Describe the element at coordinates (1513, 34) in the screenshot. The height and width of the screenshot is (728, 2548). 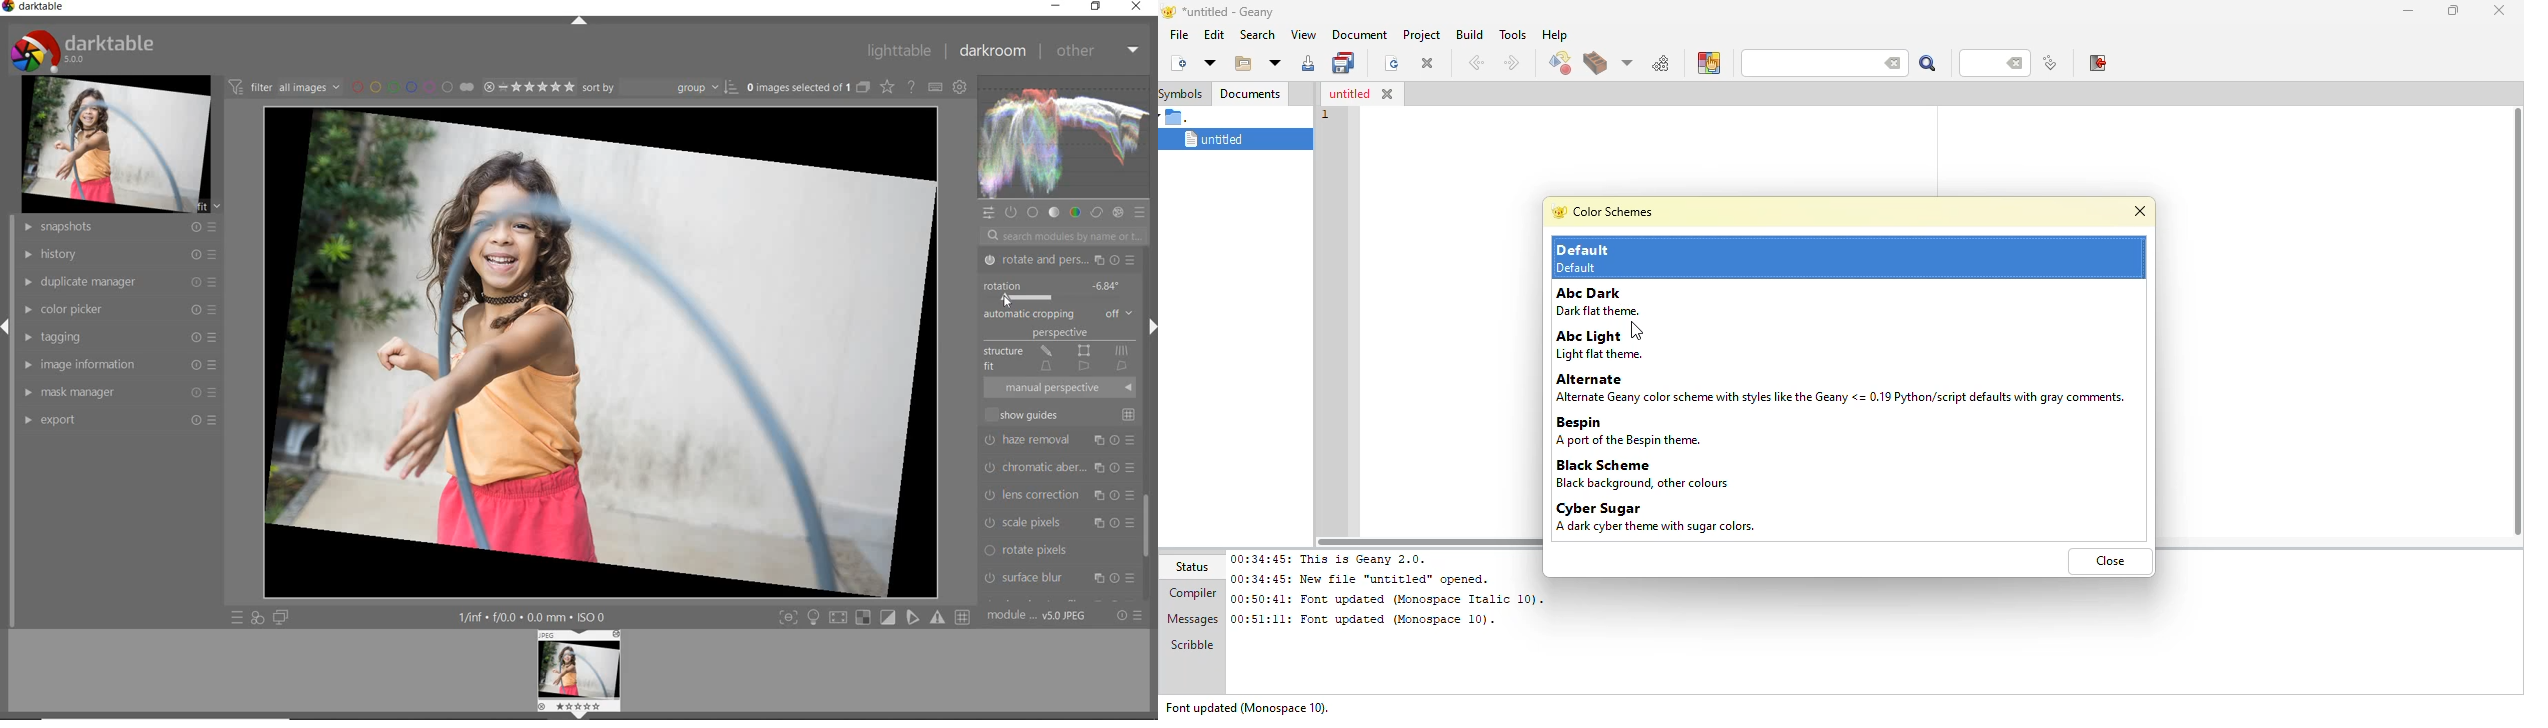
I see `tools` at that location.